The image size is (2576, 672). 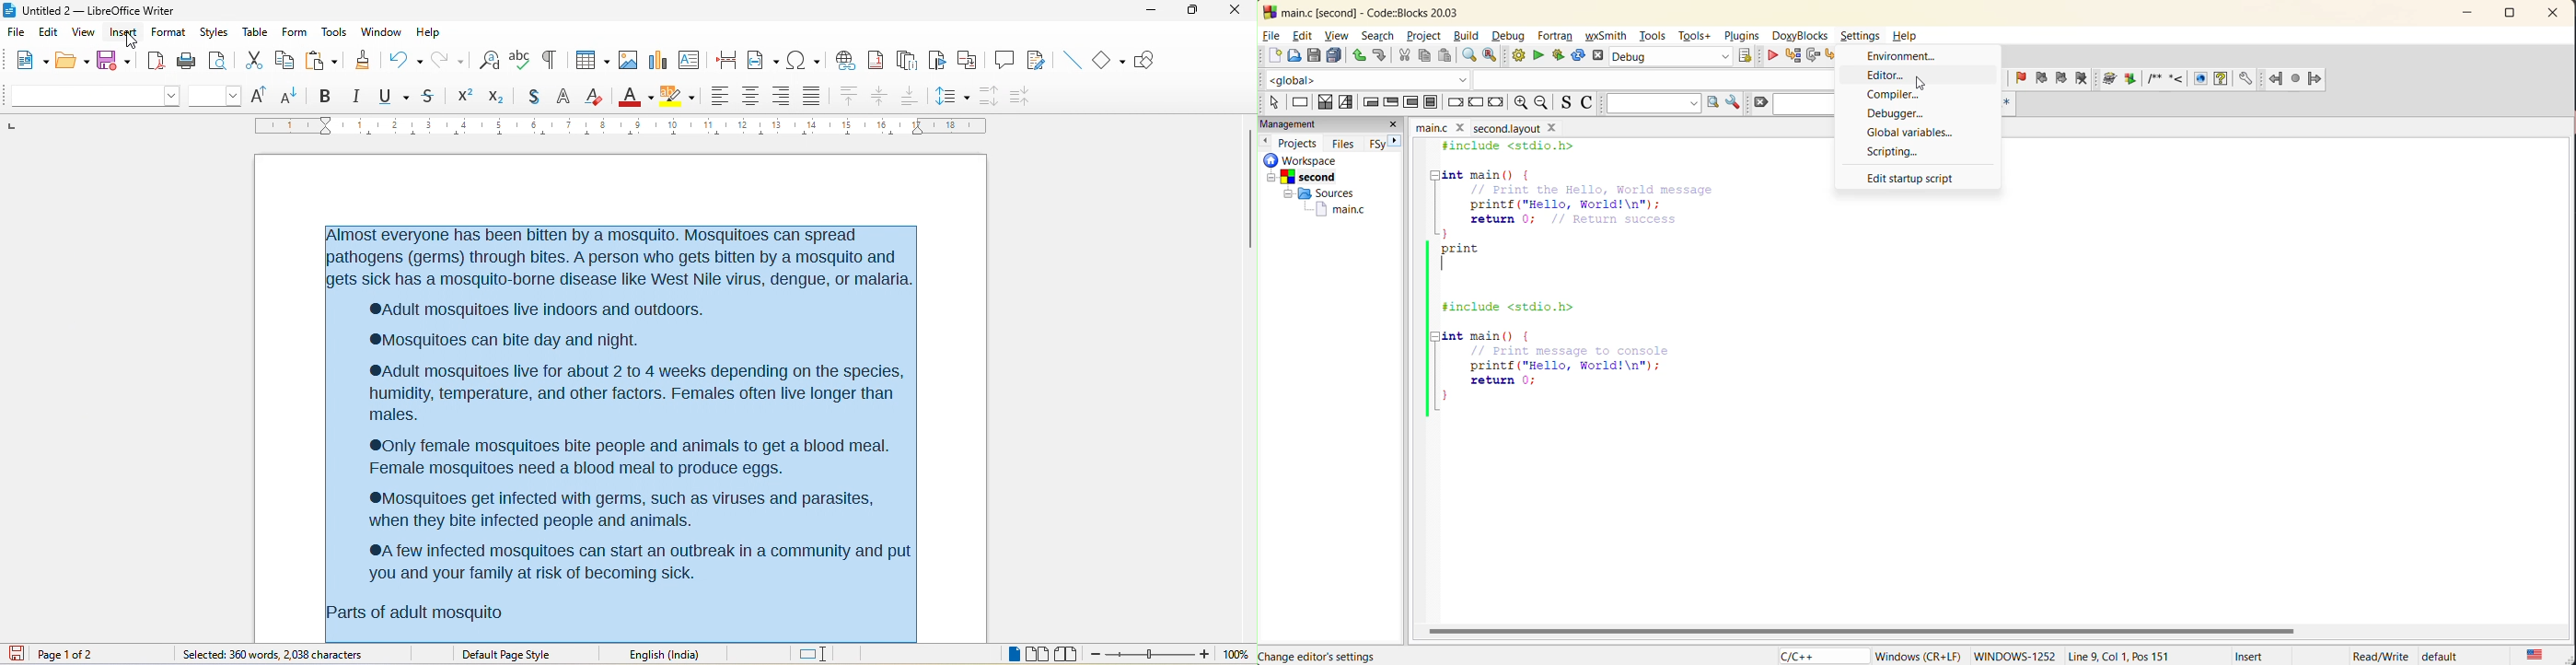 What do you see at coordinates (1388, 12) in the screenshot?
I see `app name and file name` at bounding box center [1388, 12].